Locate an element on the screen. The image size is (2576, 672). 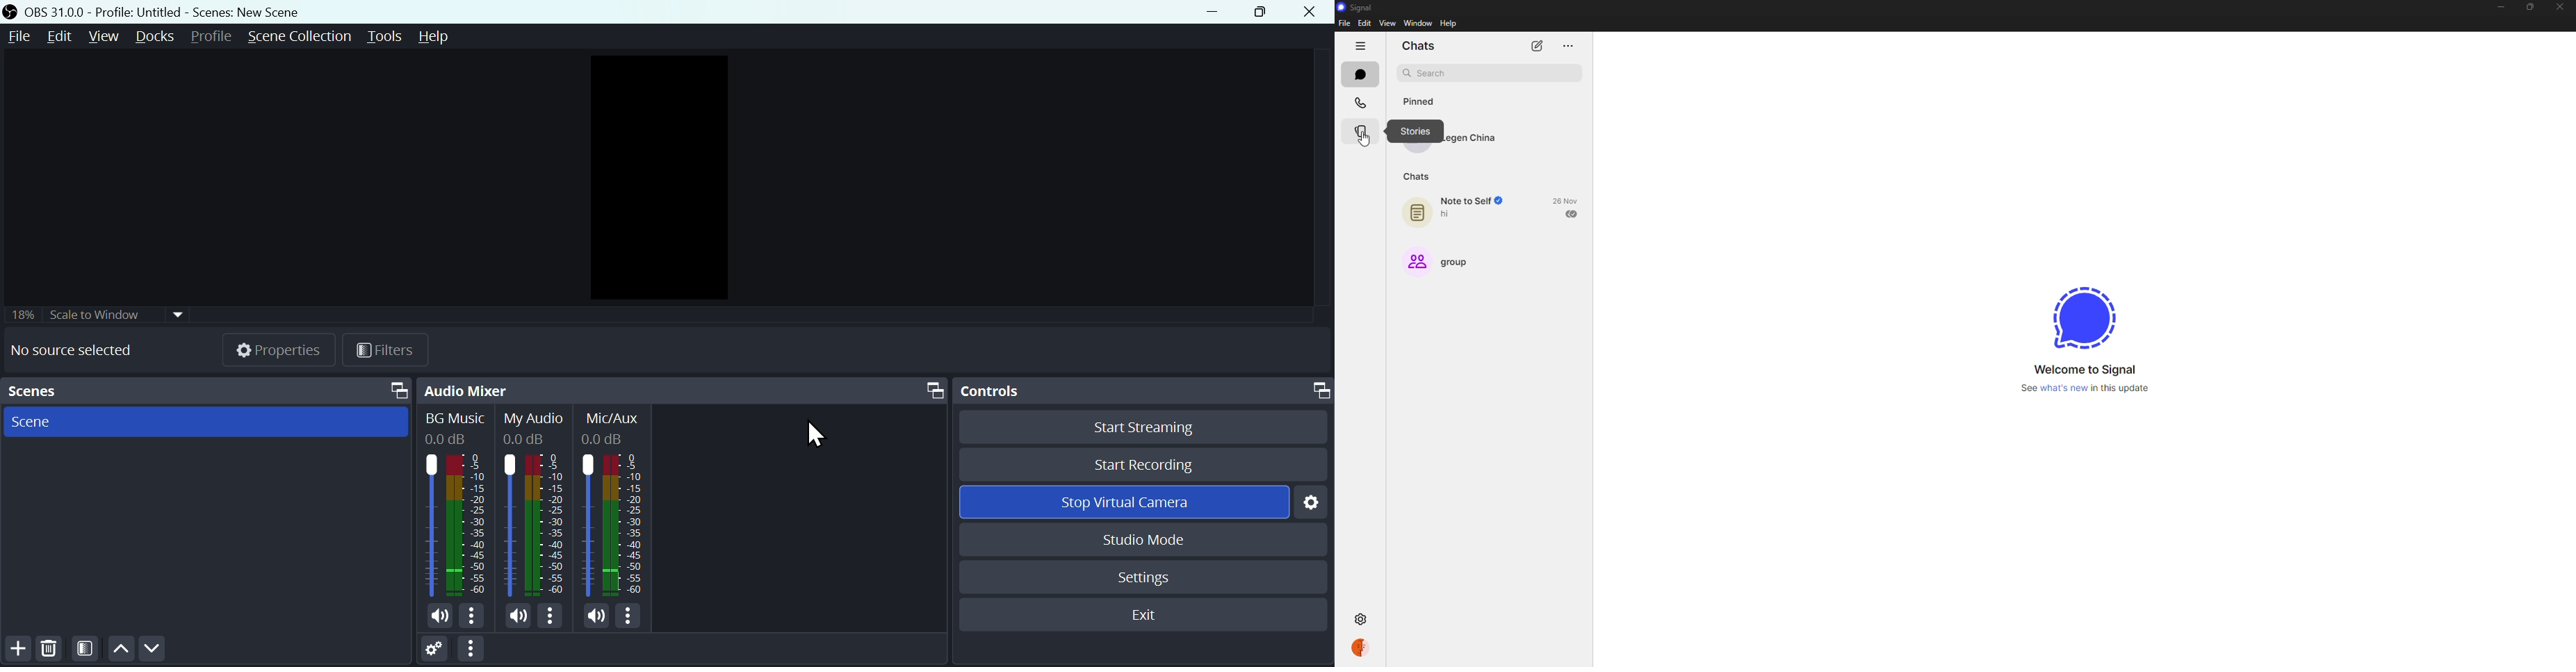
Close is located at coordinates (1310, 13).